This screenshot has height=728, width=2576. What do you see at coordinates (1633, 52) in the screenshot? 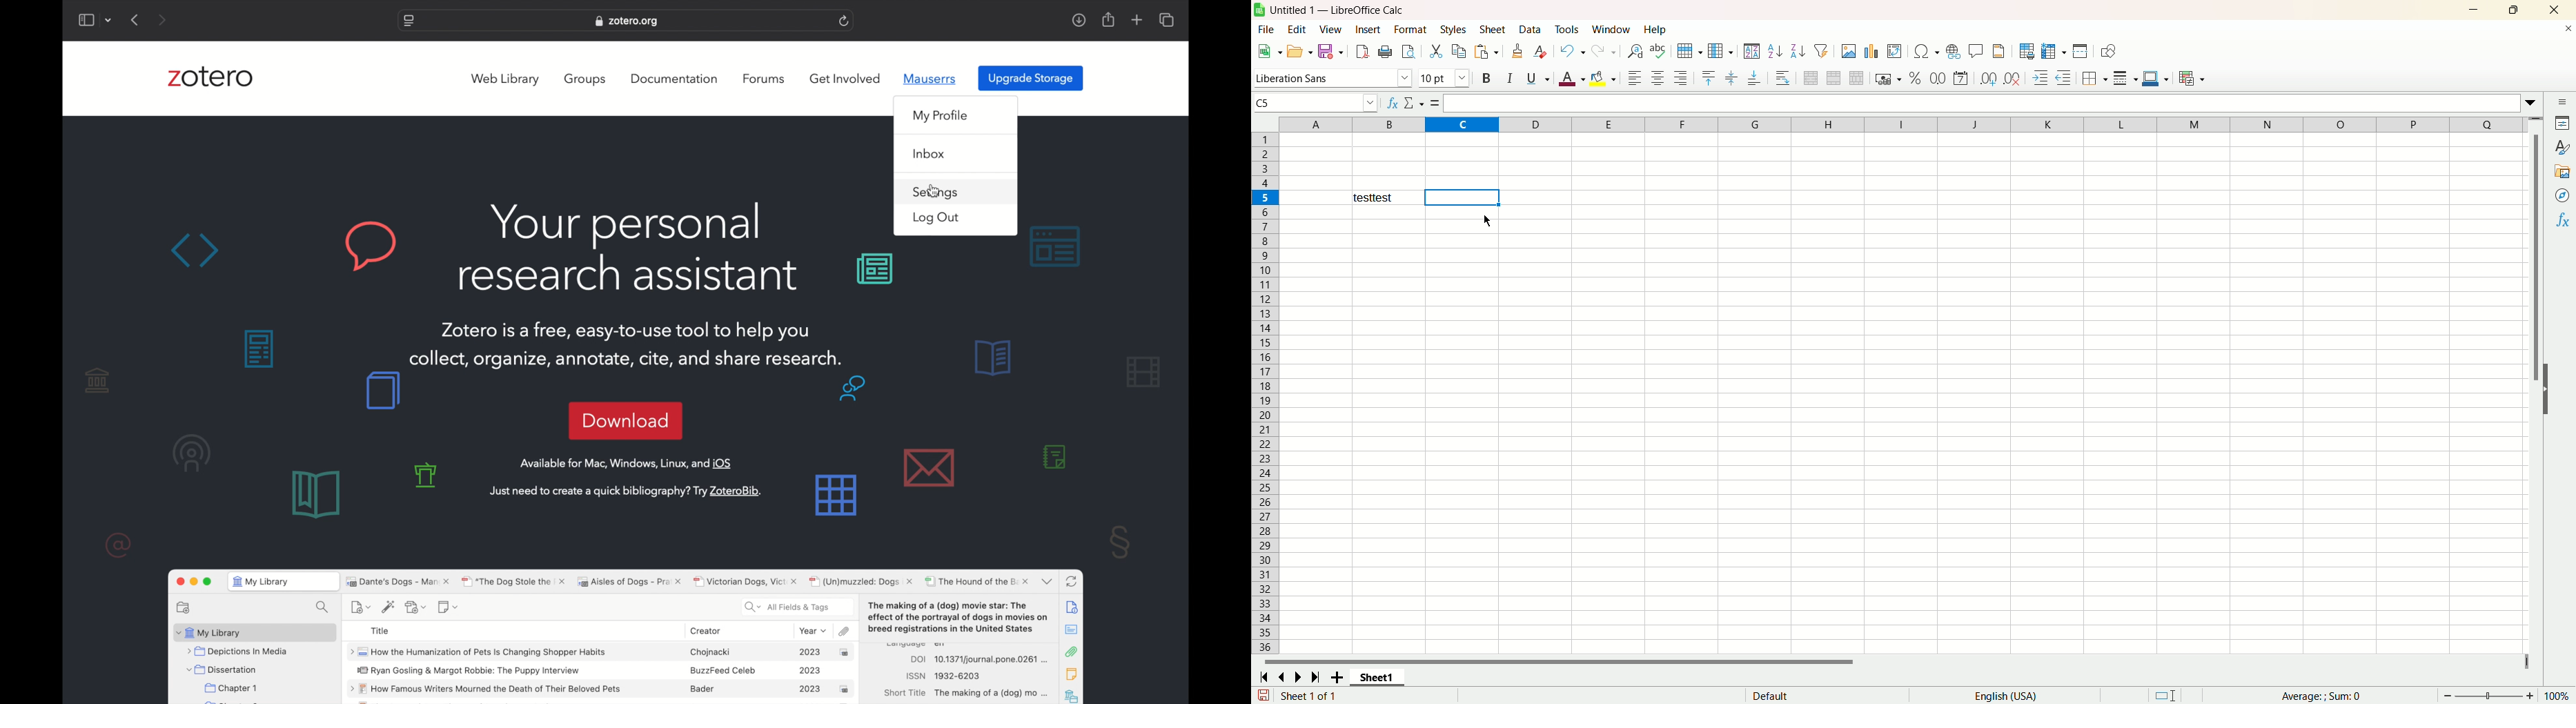
I see `find and replace` at bounding box center [1633, 52].